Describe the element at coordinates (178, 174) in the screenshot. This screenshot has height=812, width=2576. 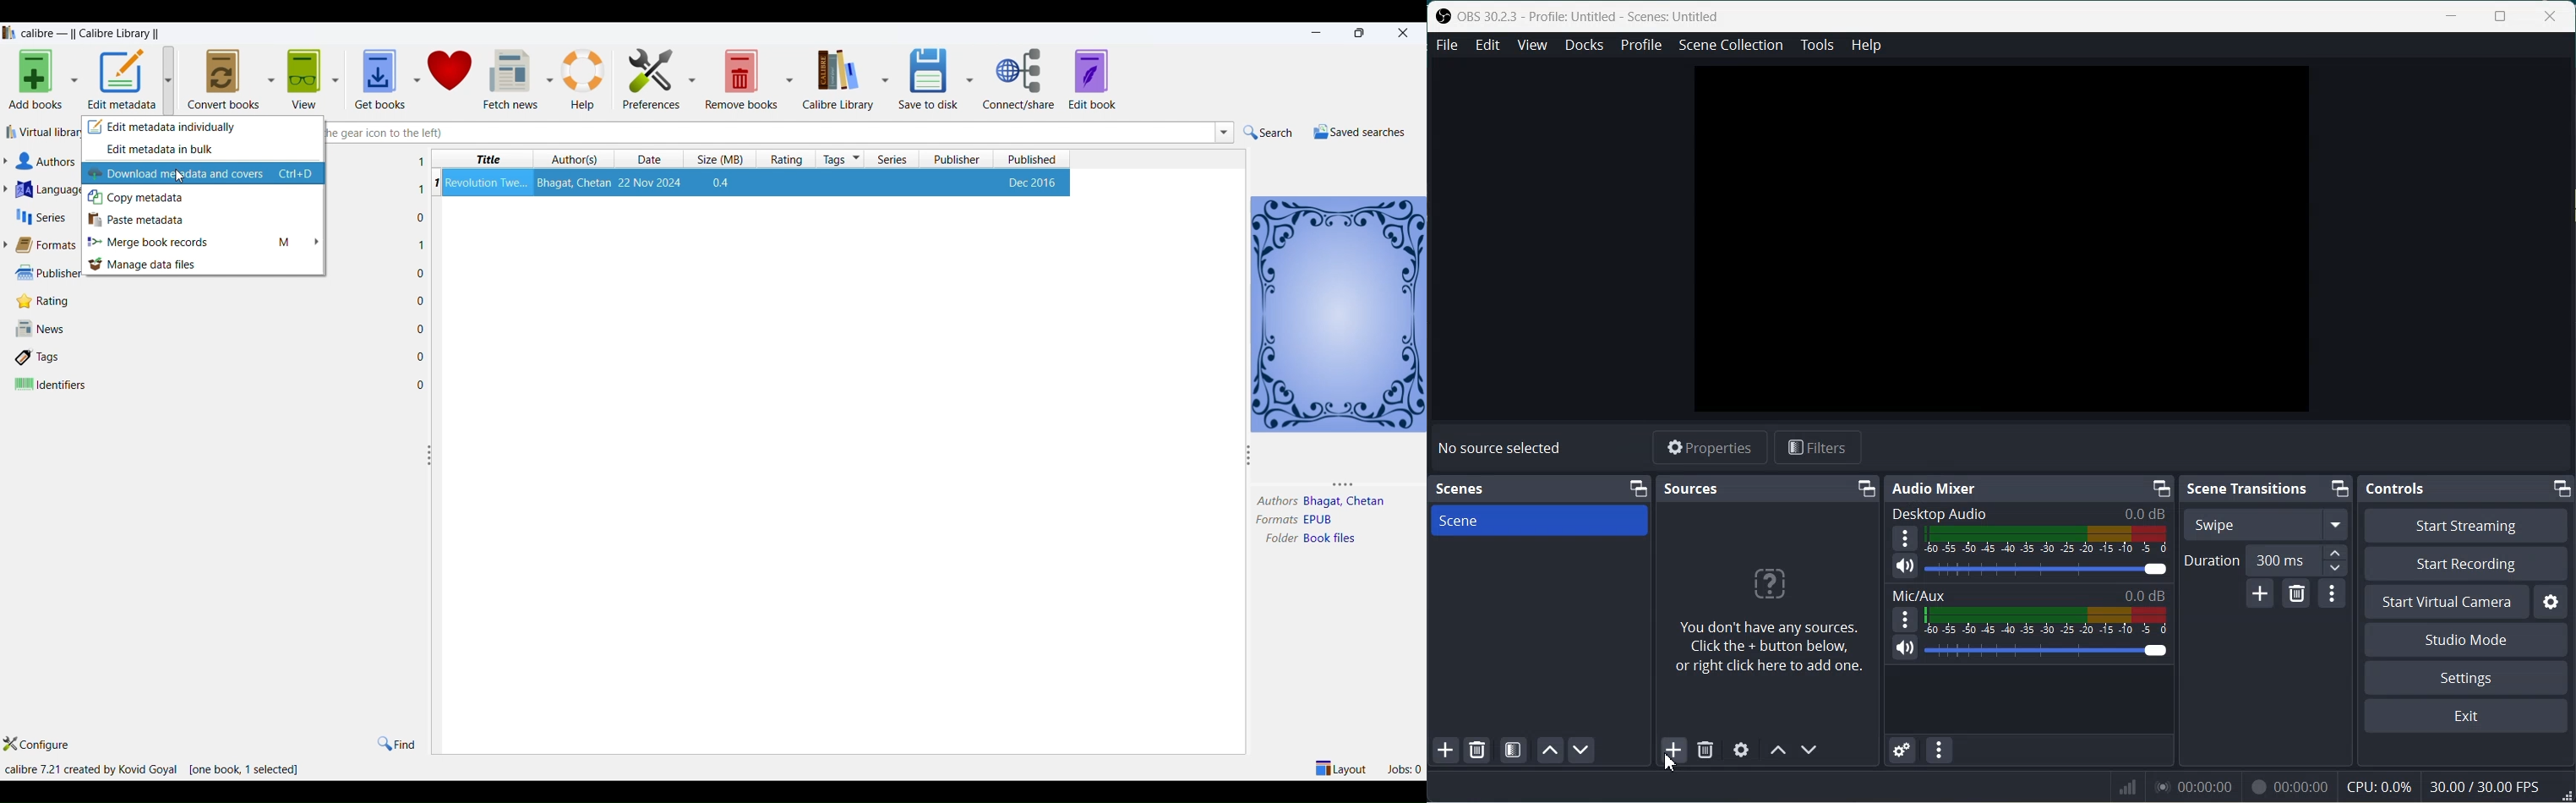
I see `download metadata and covers` at that location.